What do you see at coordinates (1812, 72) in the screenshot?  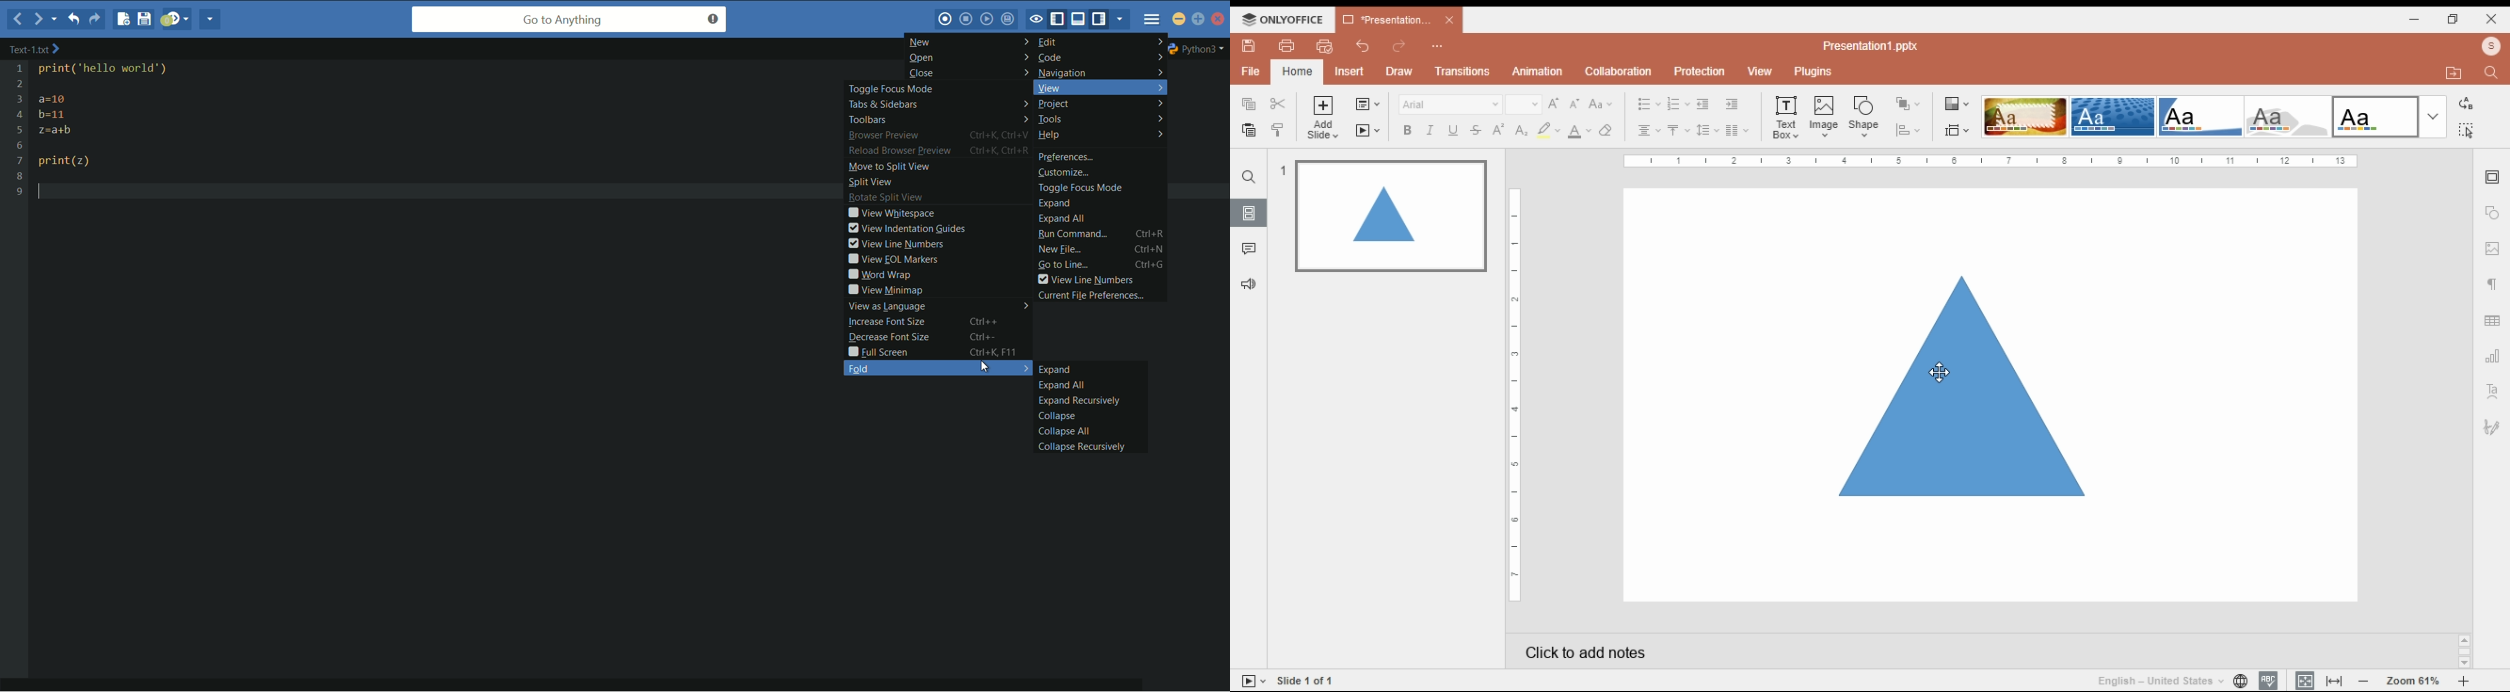 I see `plugins` at bounding box center [1812, 72].